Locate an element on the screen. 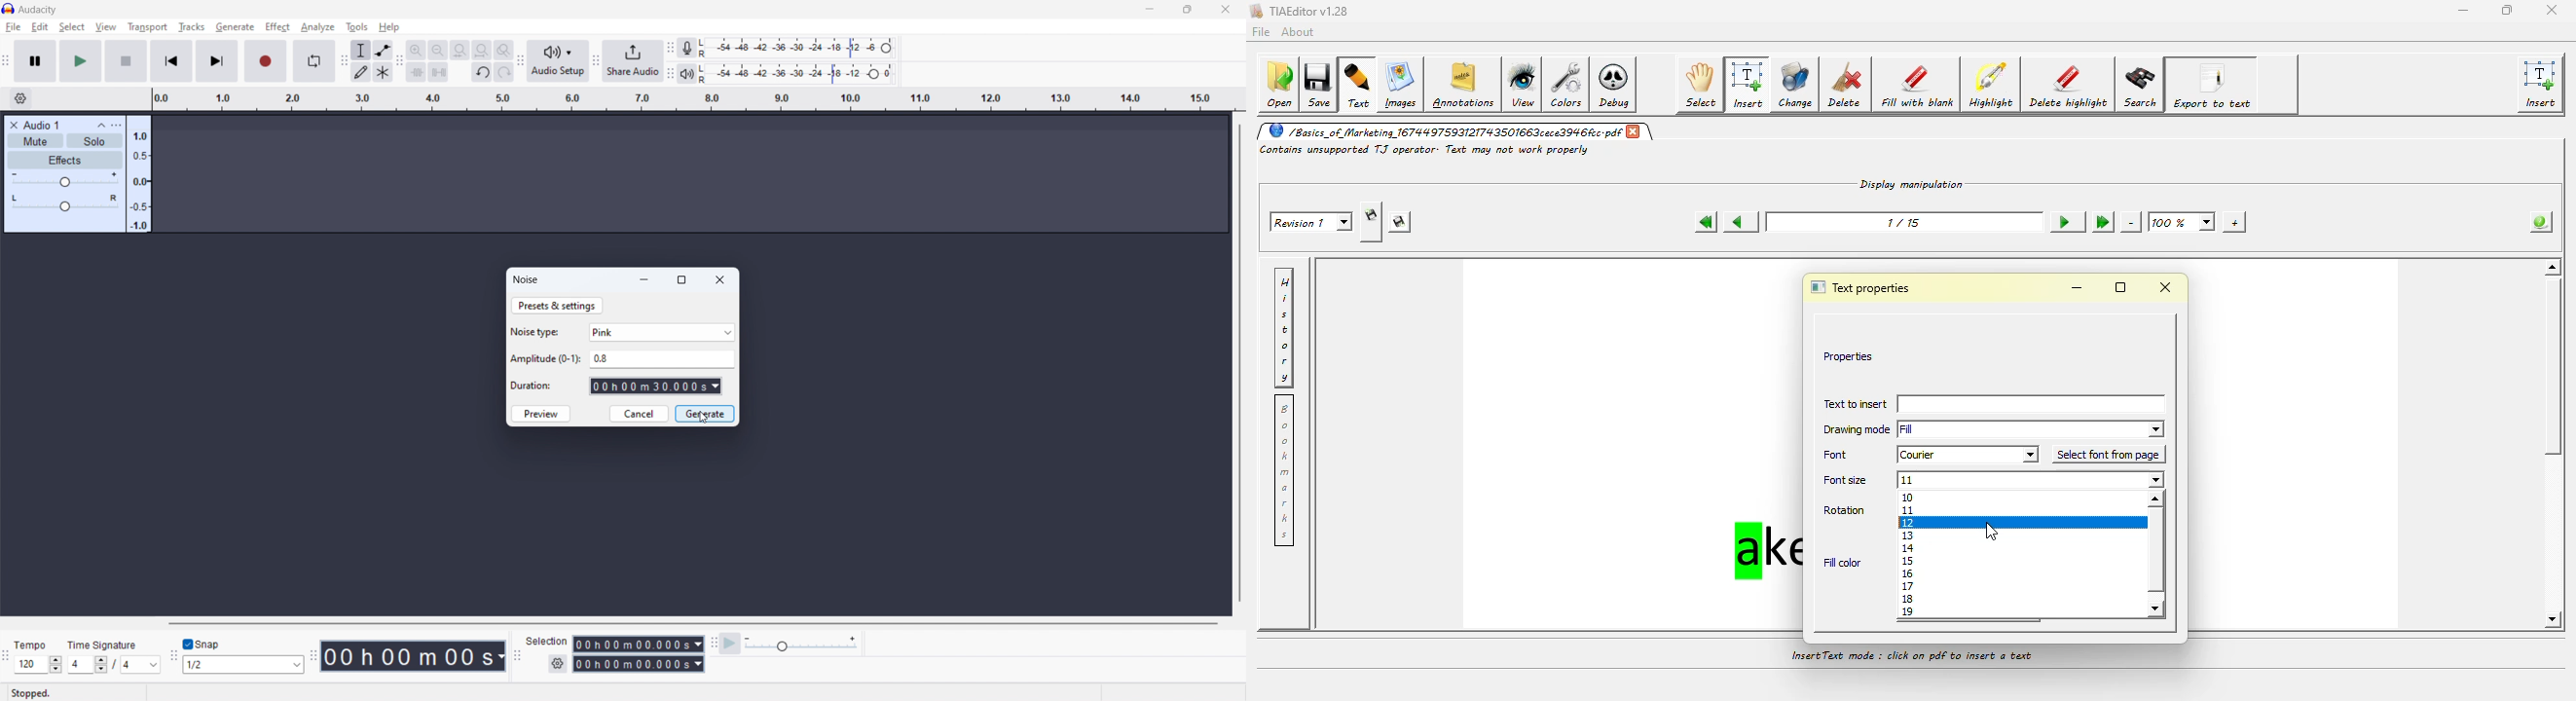 The image size is (2576, 728). tools toolbar is located at coordinates (343, 61).